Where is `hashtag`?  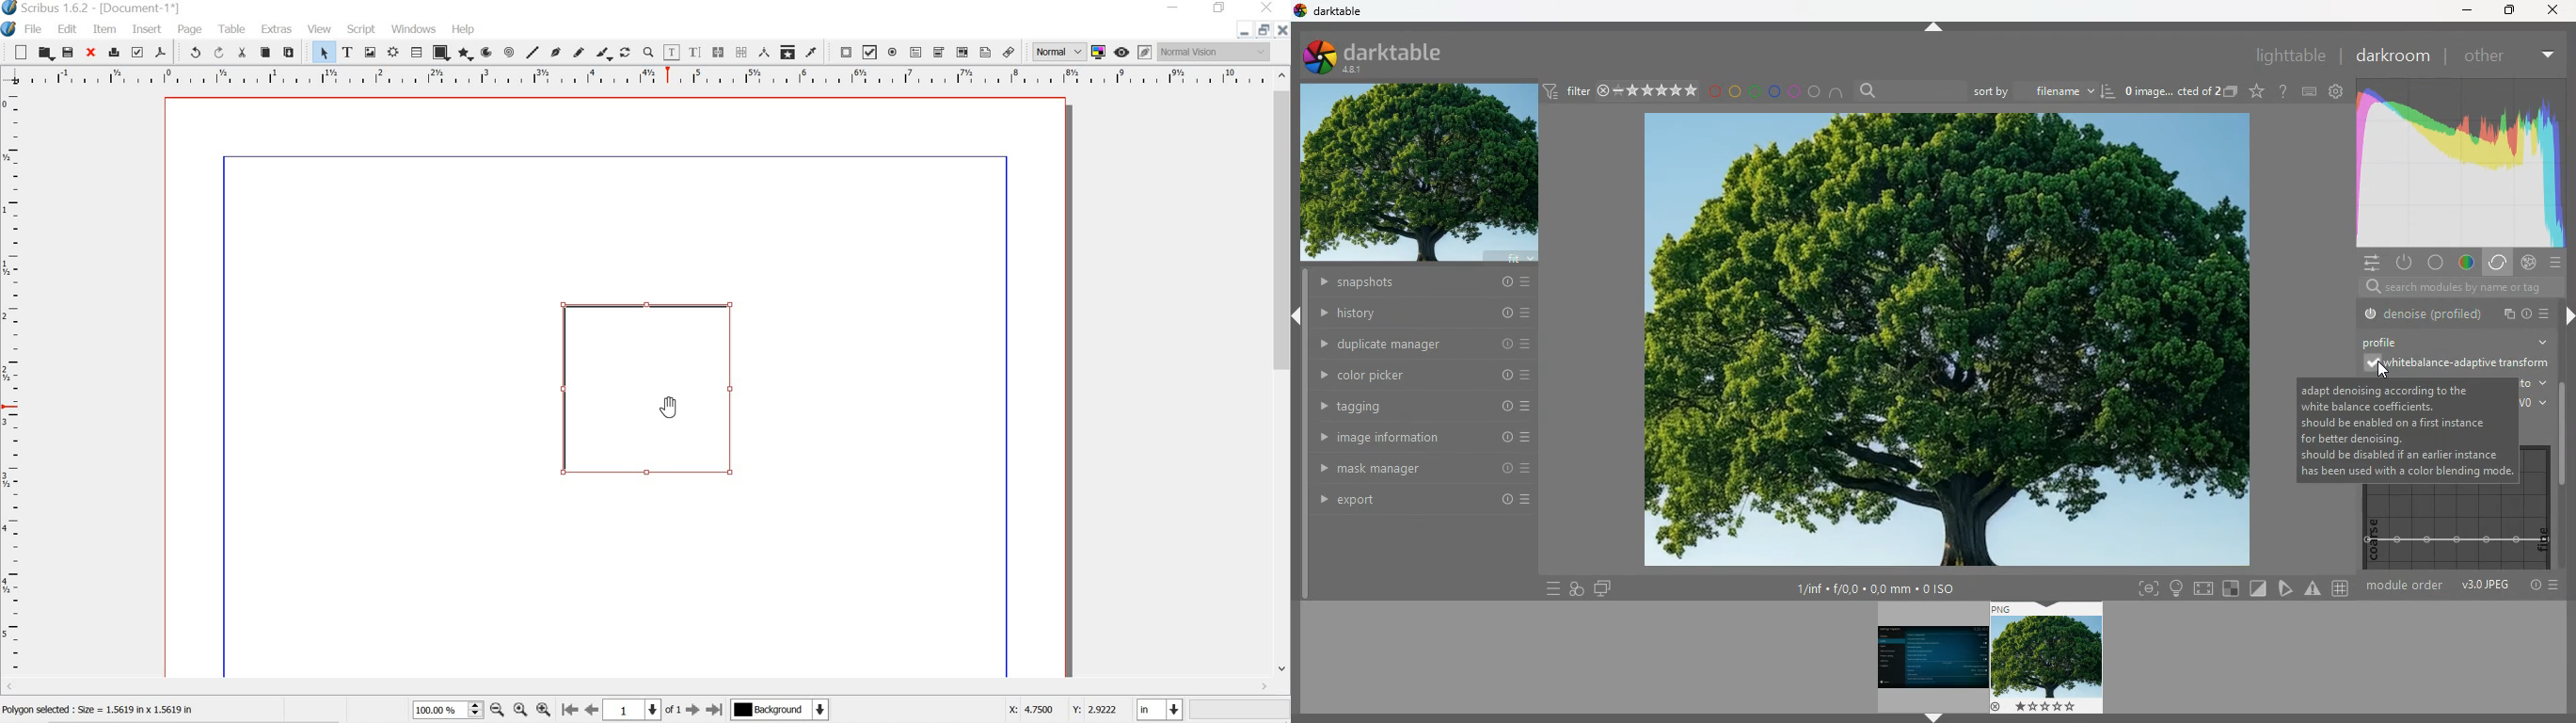
hashtag is located at coordinates (2341, 586).